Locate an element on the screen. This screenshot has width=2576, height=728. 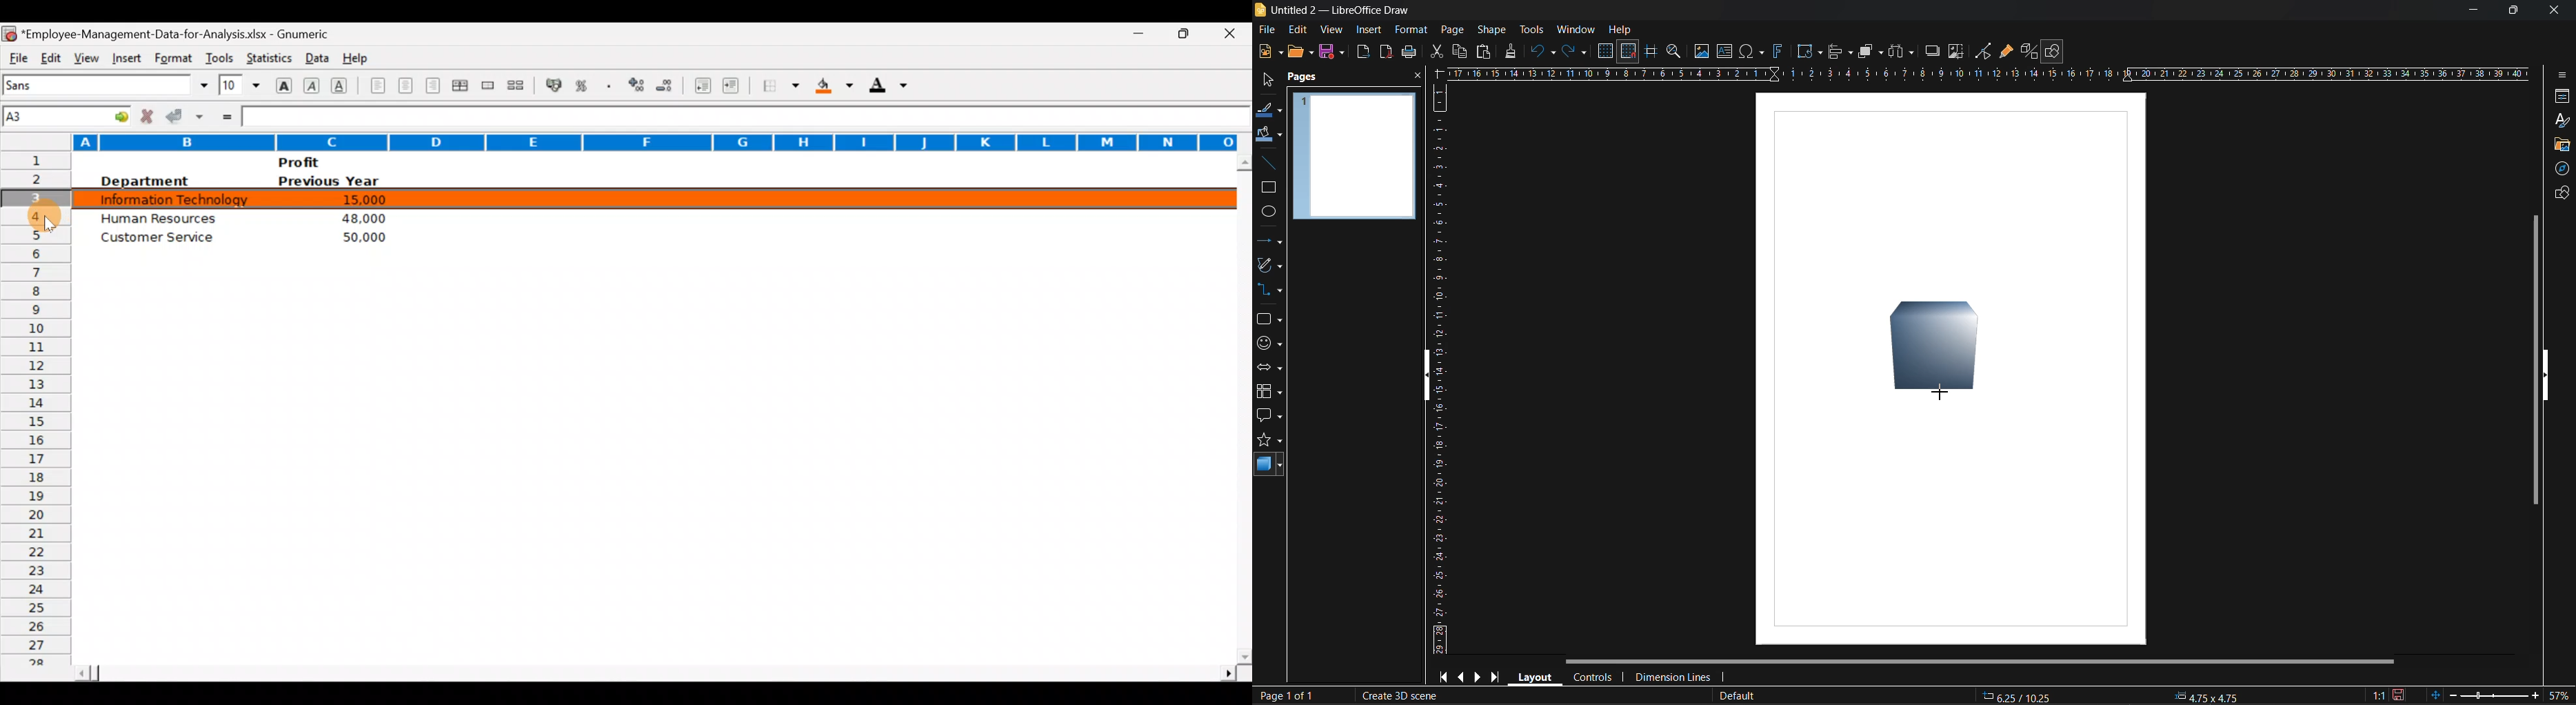
vertical scroll bar is located at coordinates (2535, 359).